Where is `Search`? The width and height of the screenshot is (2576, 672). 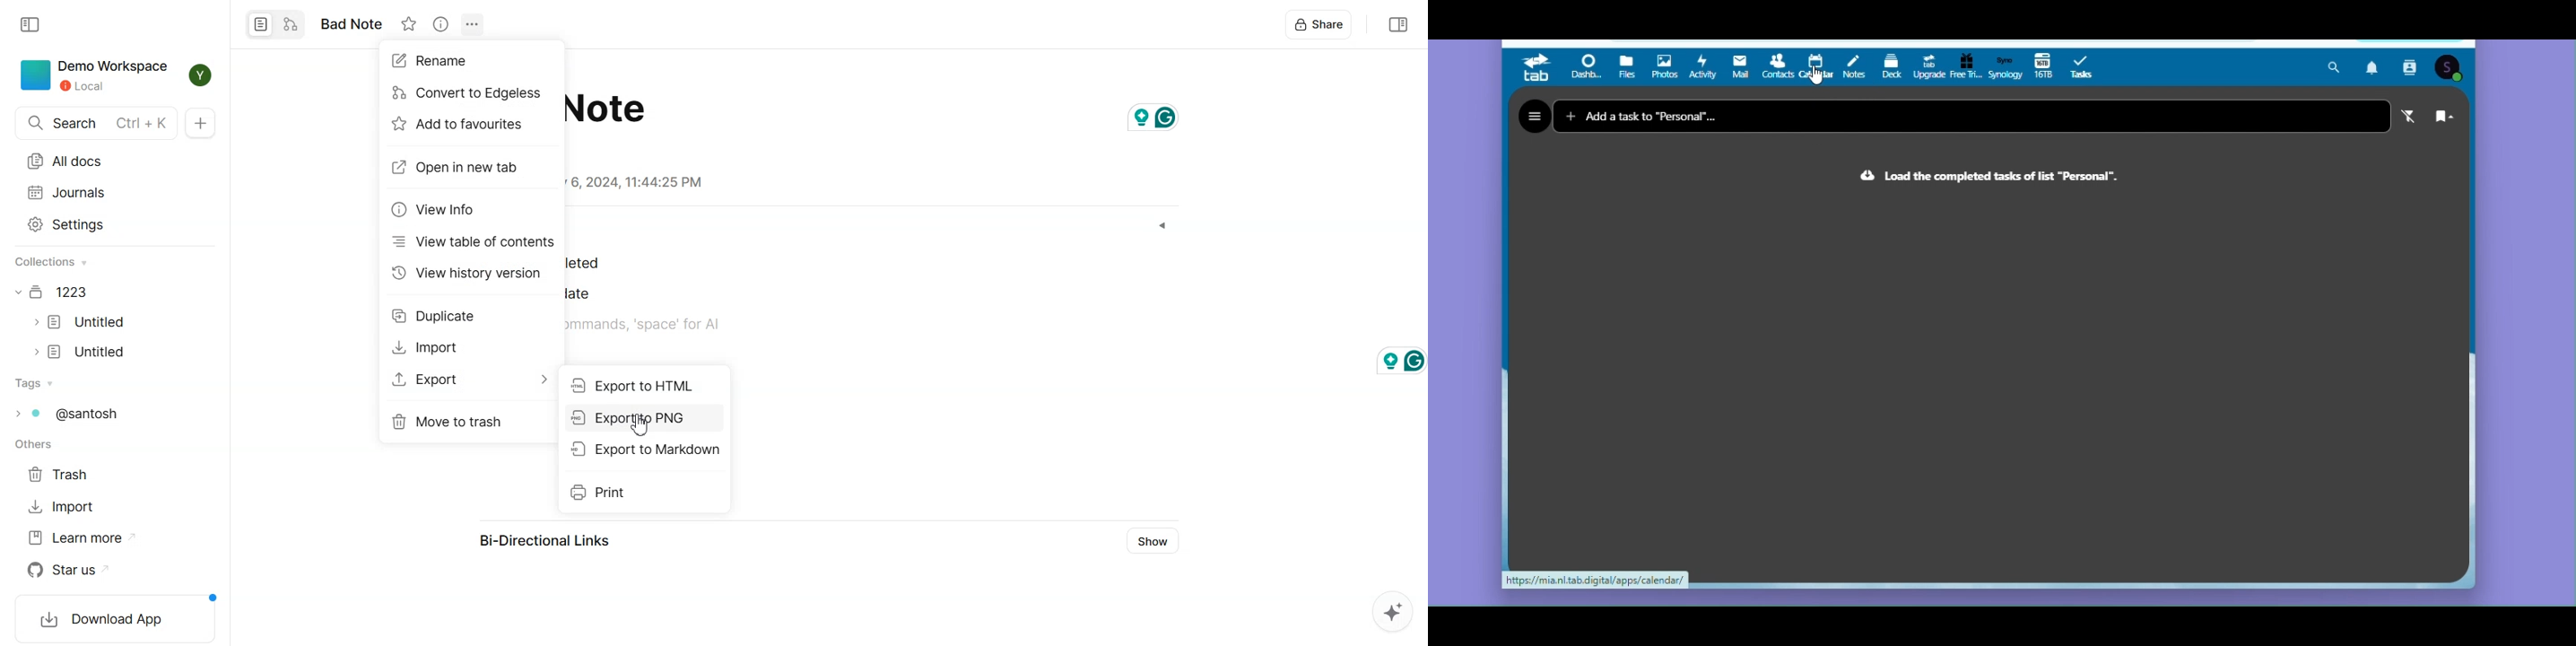
Search is located at coordinates (2334, 67).